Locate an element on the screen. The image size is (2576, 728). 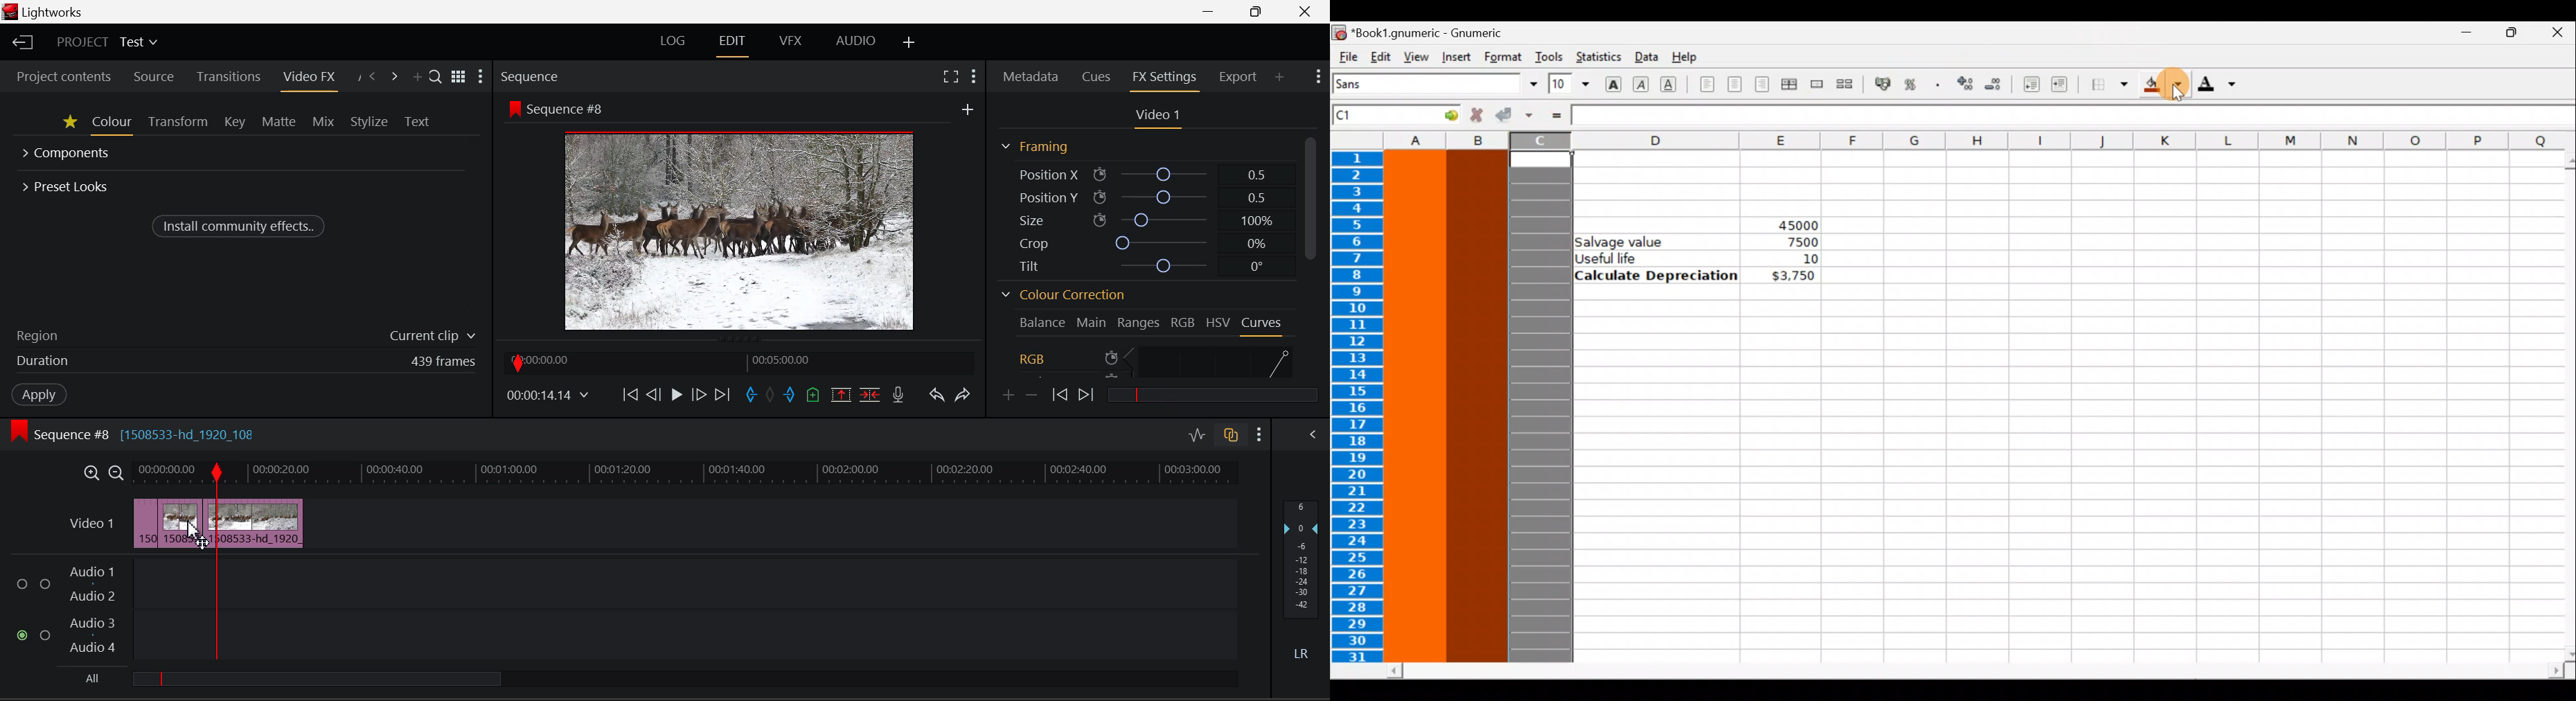
show Settings is located at coordinates (1259, 435).